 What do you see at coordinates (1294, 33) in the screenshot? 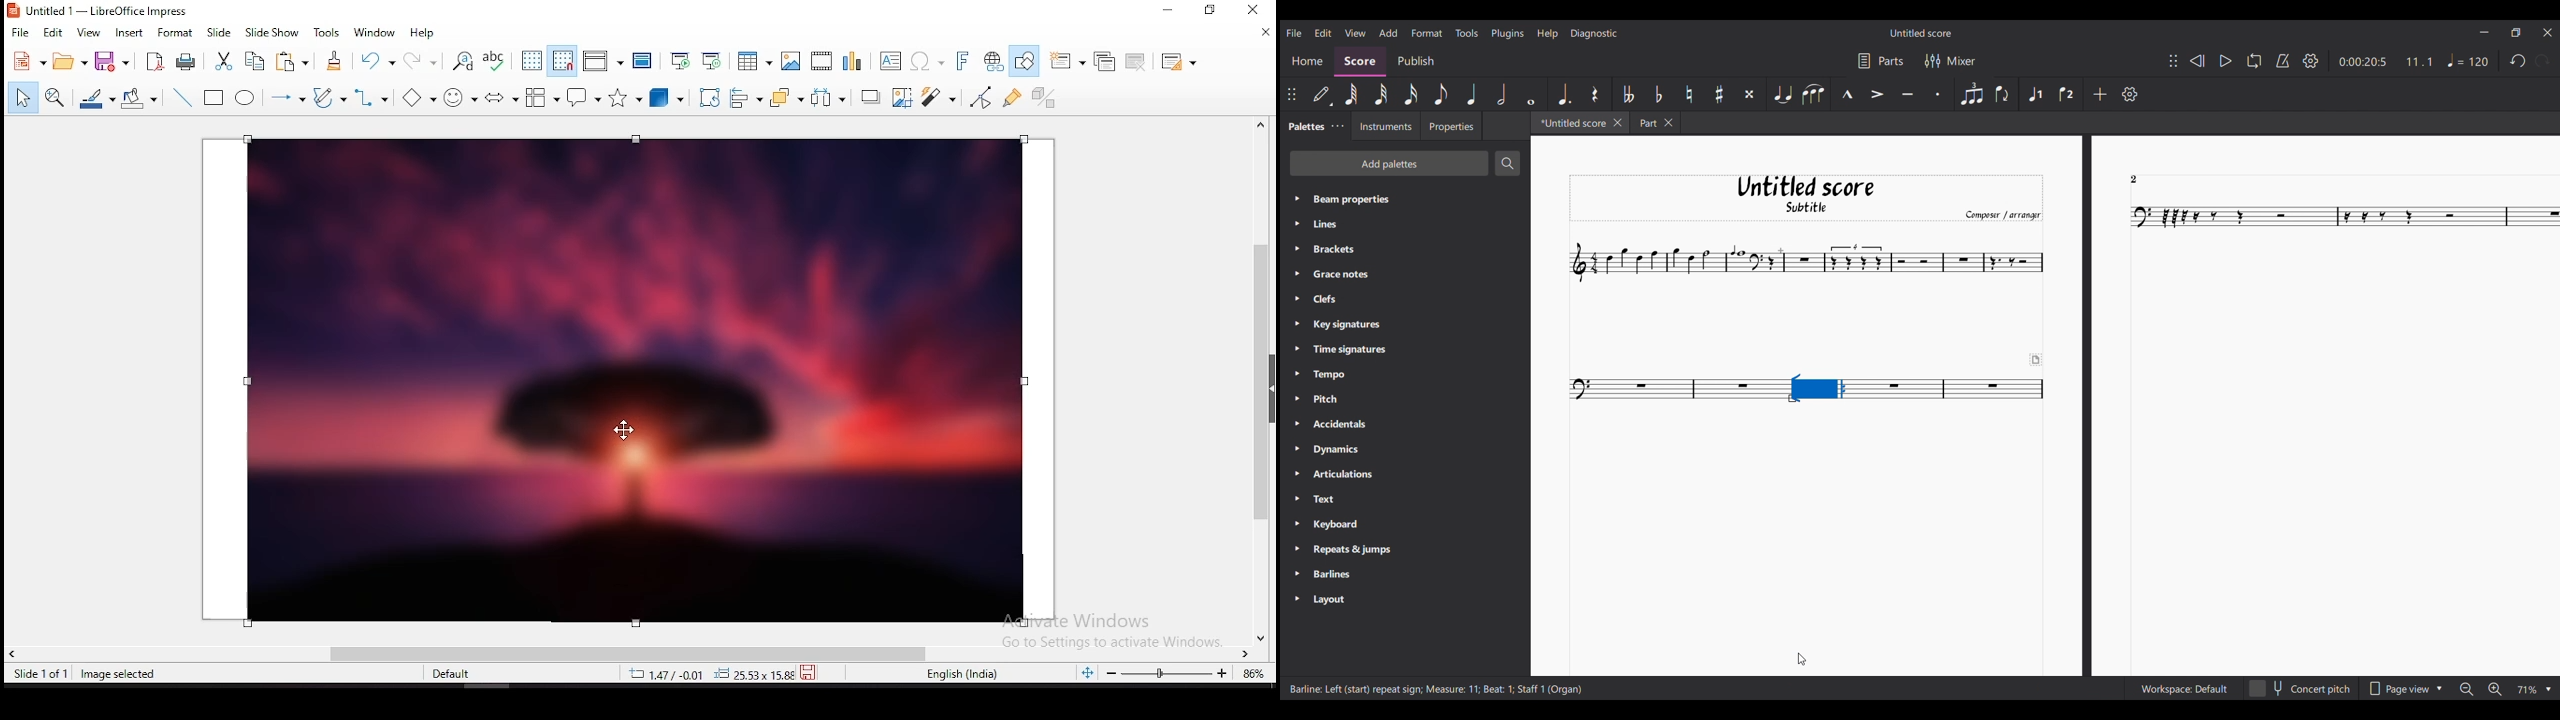
I see `File menu` at bounding box center [1294, 33].